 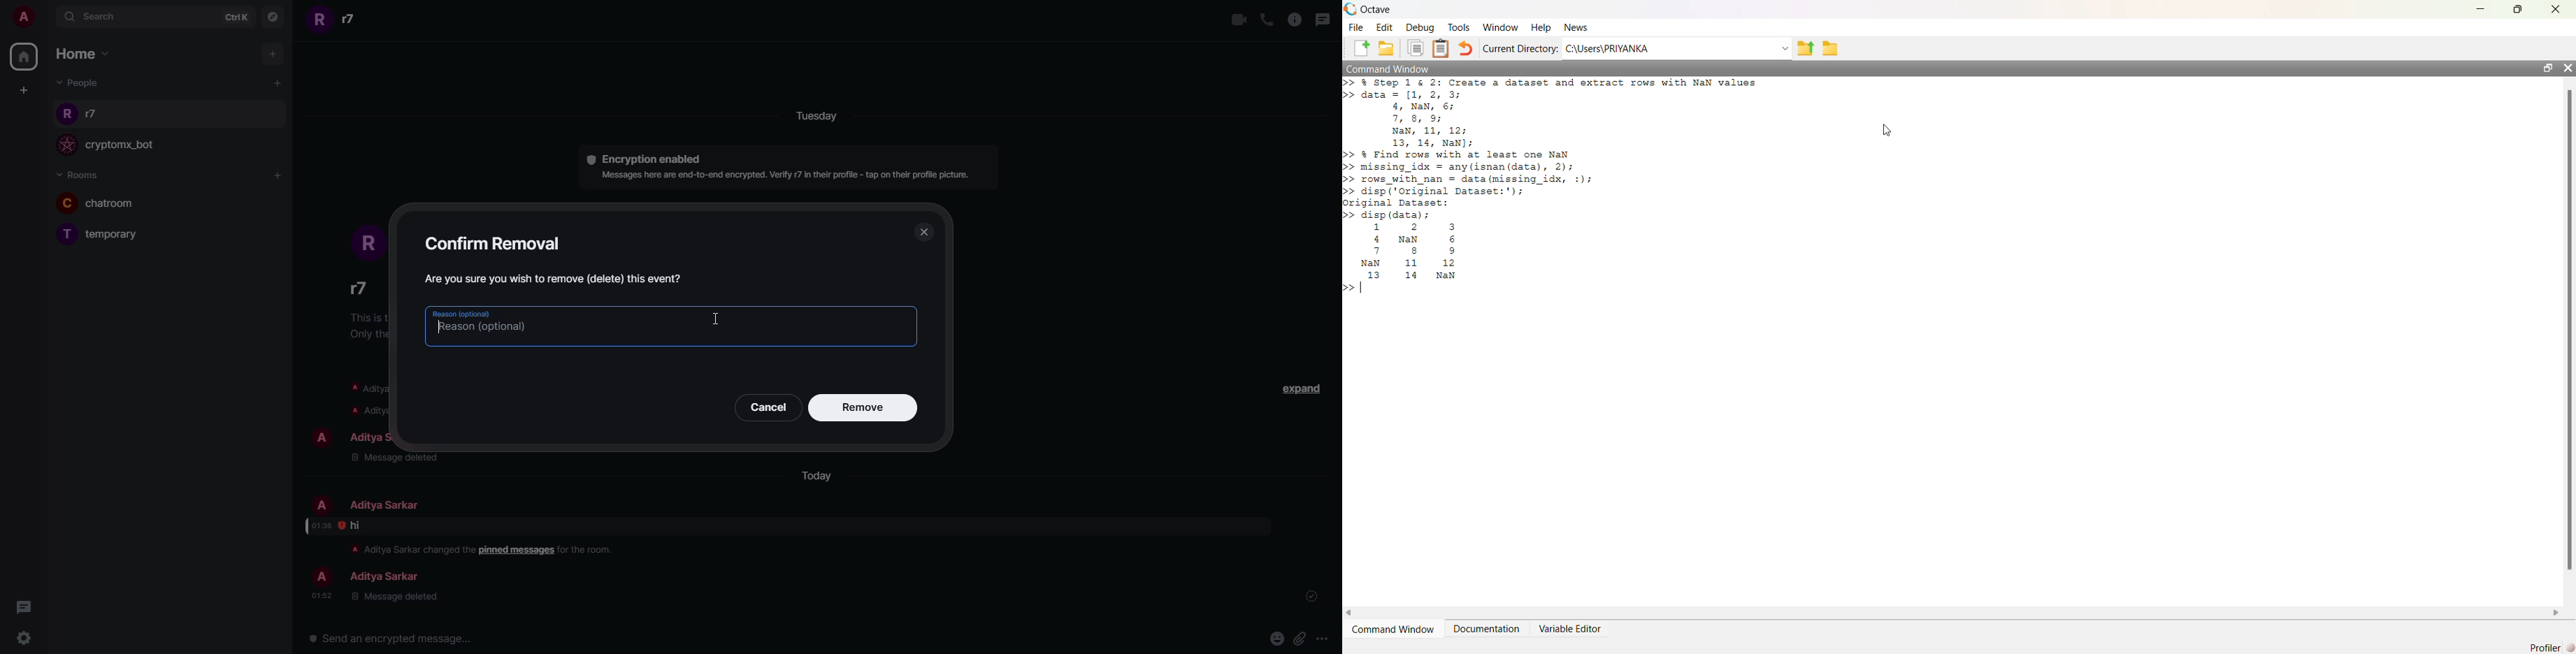 What do you see at coordinates (394, 597) in the screenshot?
I see `message deleted` at bounding box center [394, 597].